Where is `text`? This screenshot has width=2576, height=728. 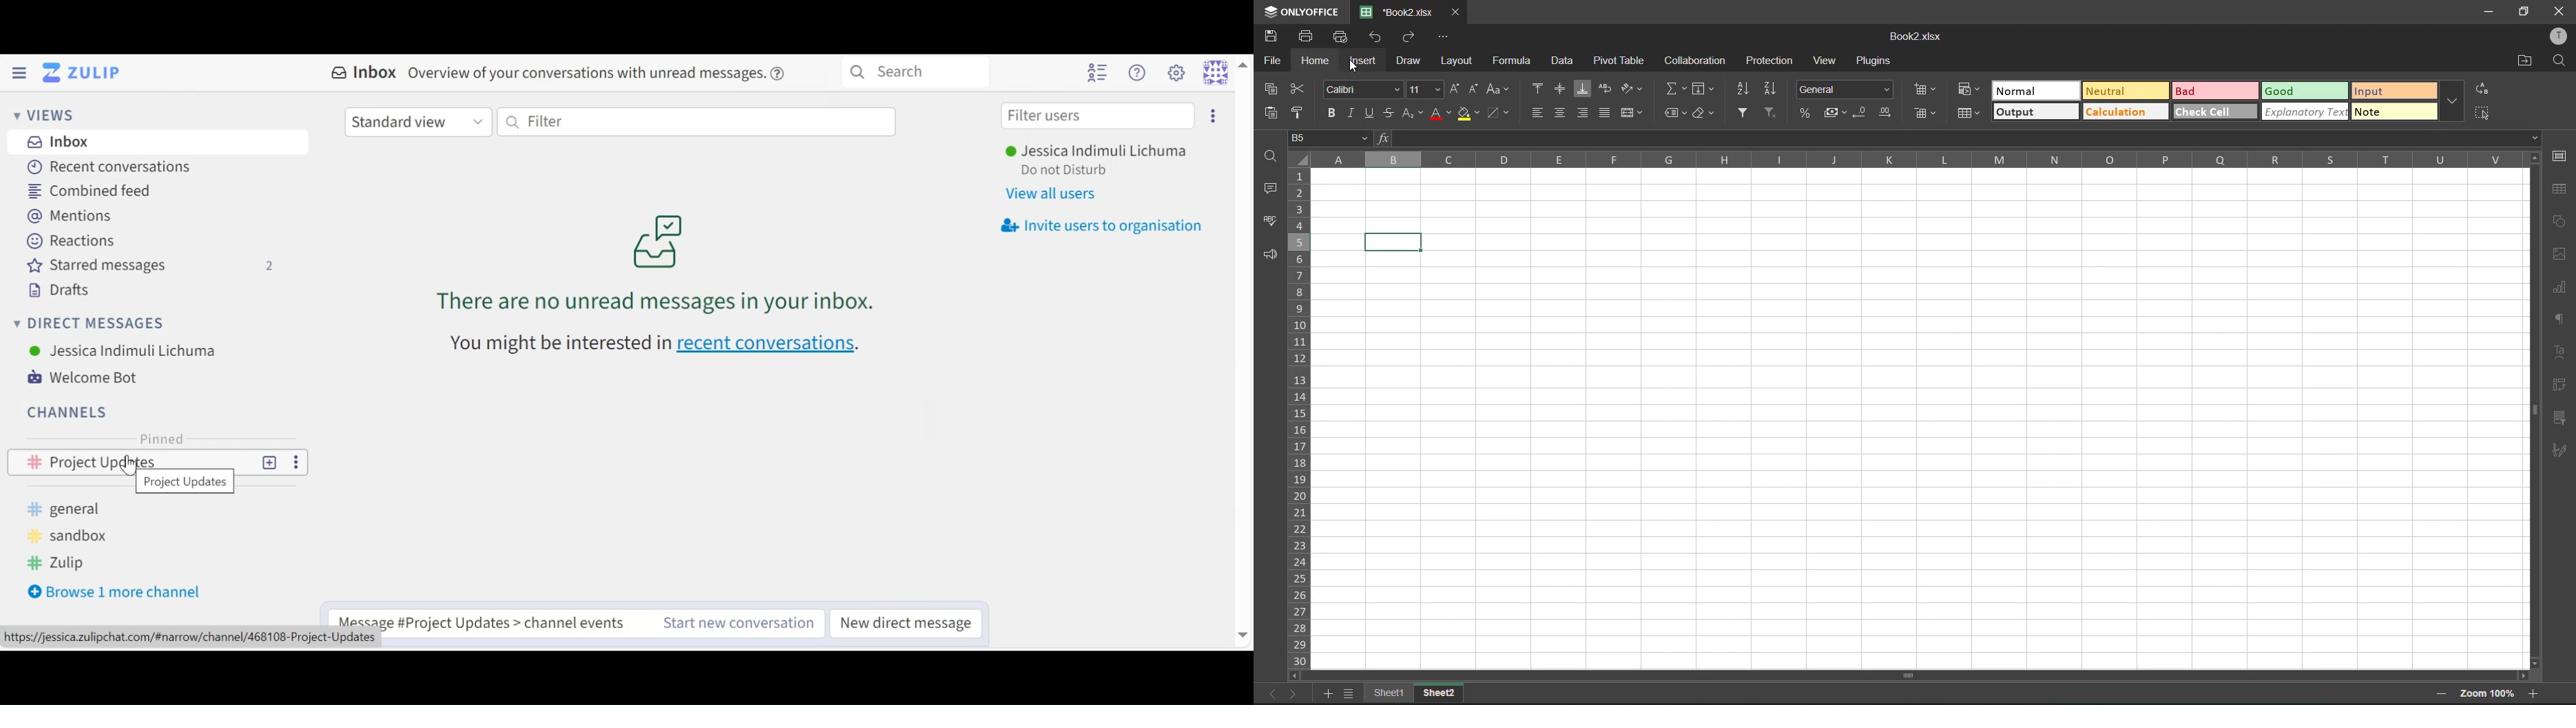 text is located at coordinates (2561, 353).